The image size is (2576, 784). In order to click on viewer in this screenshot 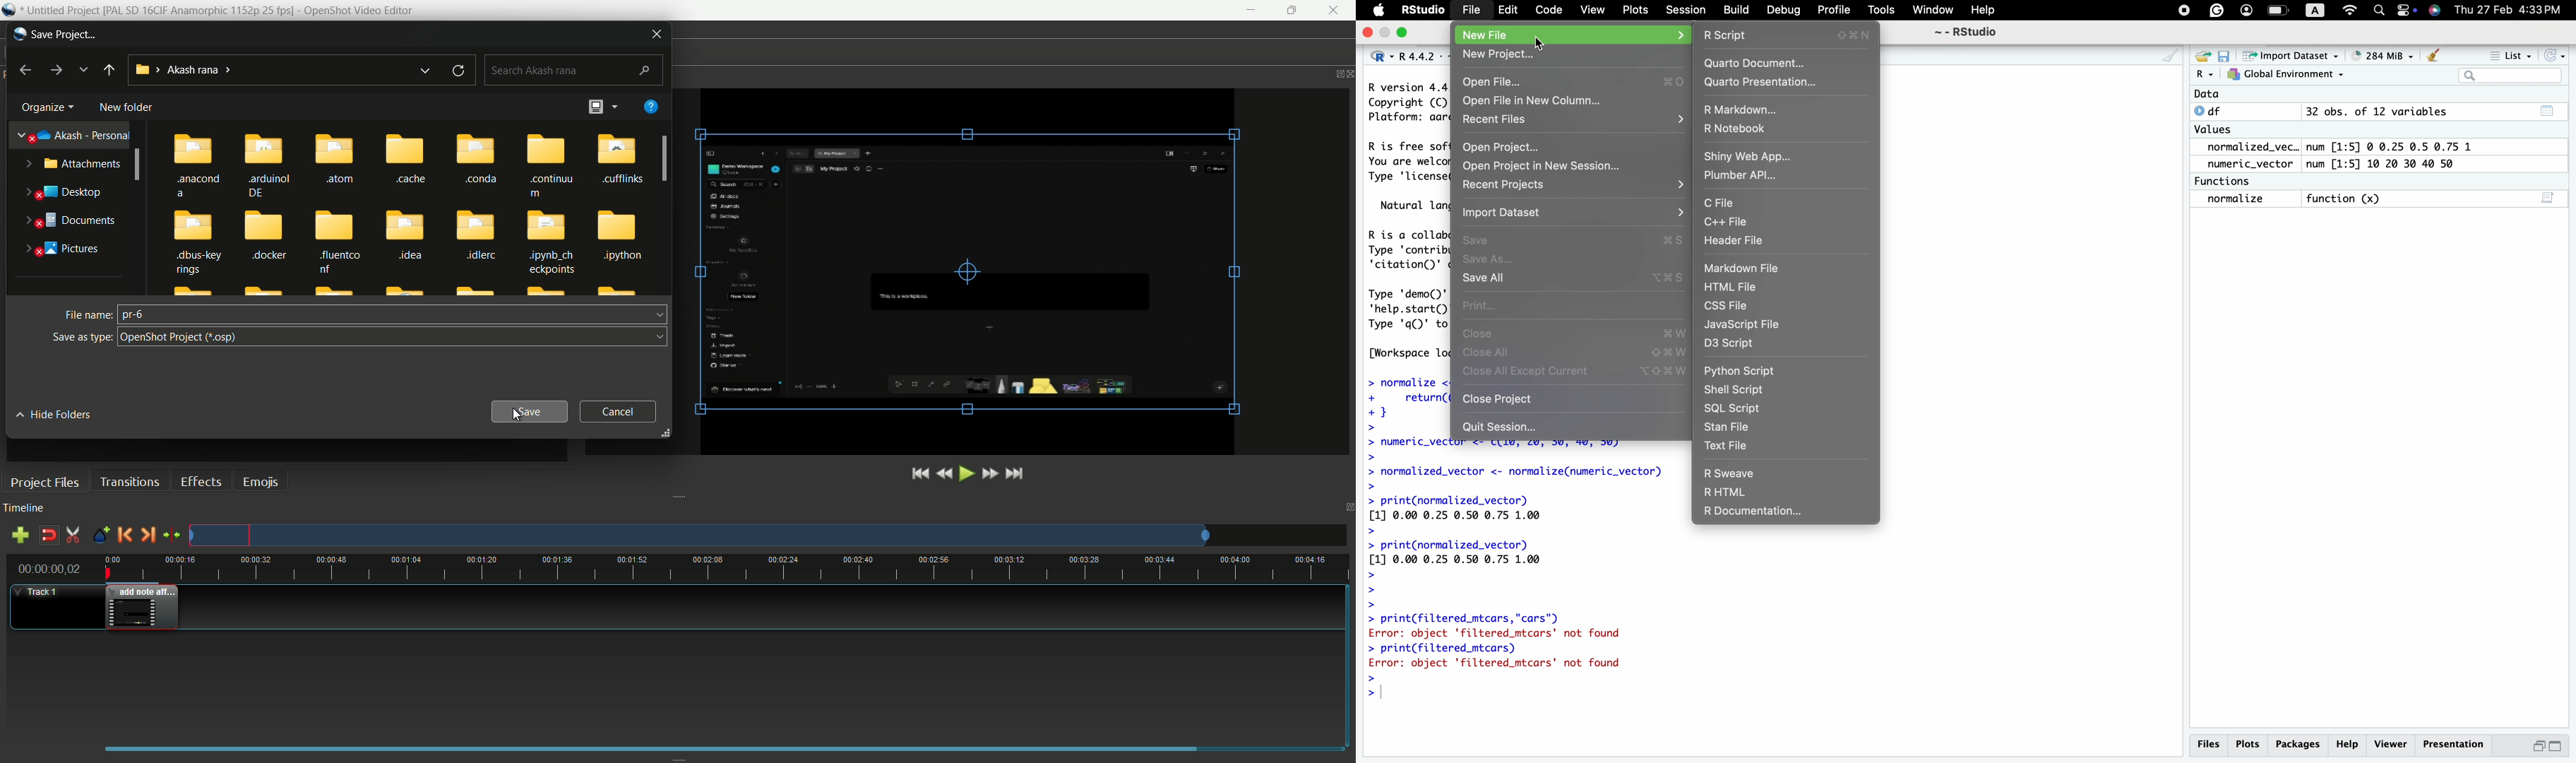, I will do `click(2391, 744)`.